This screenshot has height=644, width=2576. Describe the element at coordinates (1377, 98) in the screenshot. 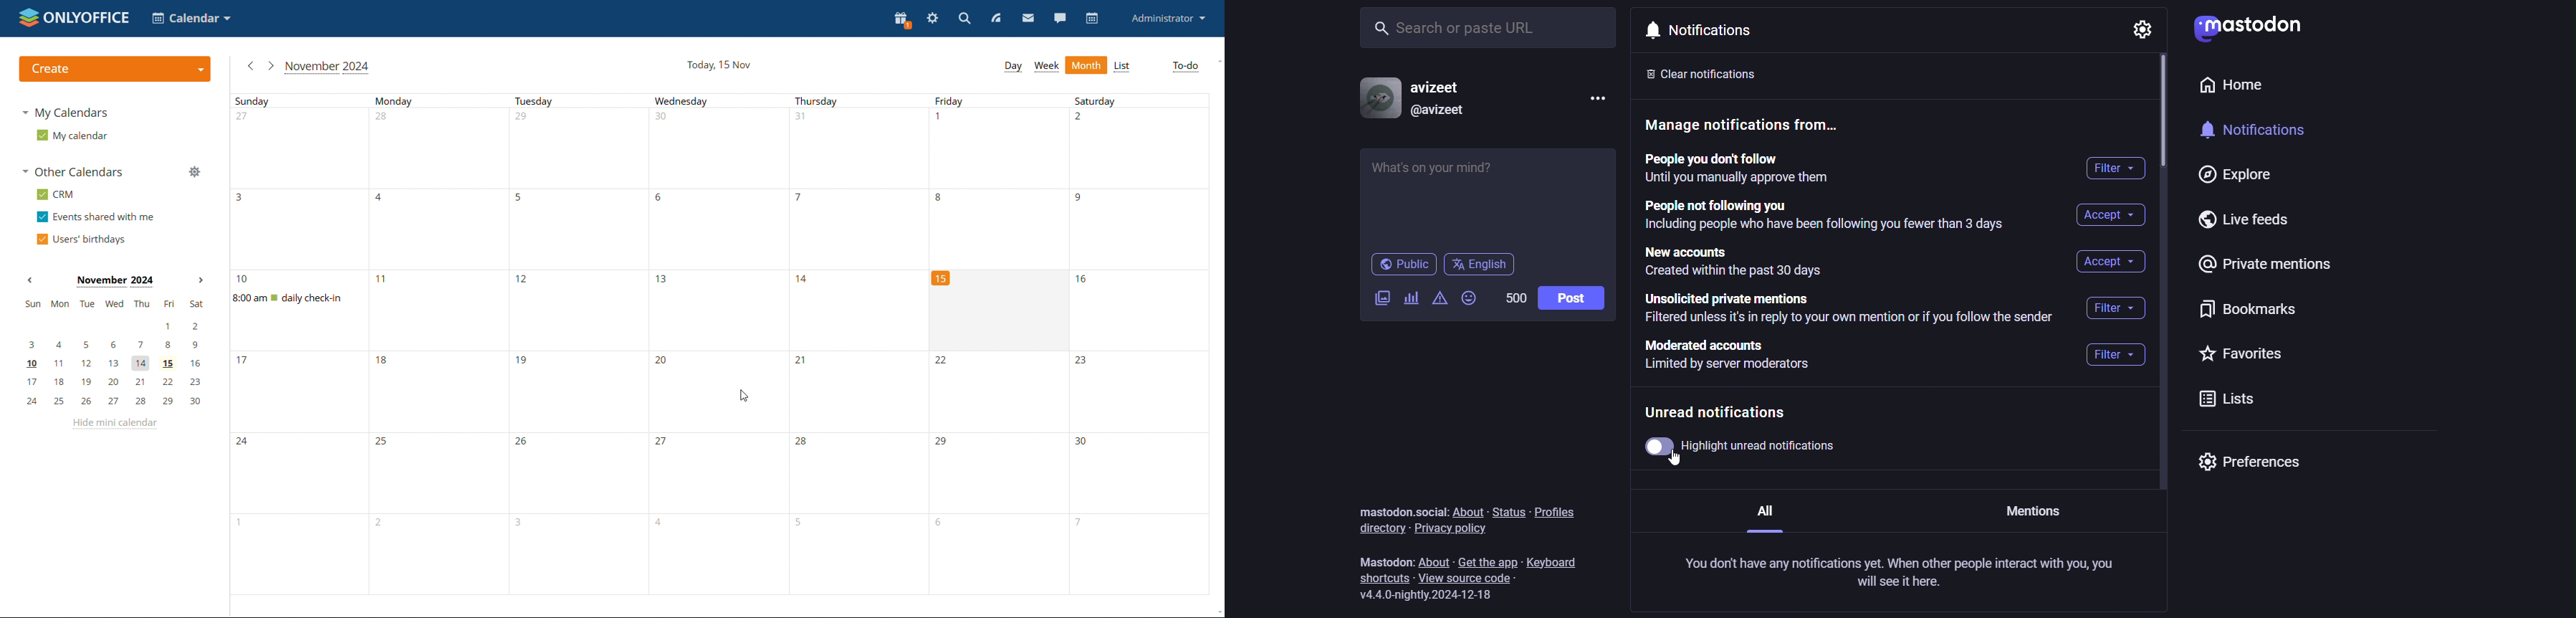

I see `profile picture` at that location.